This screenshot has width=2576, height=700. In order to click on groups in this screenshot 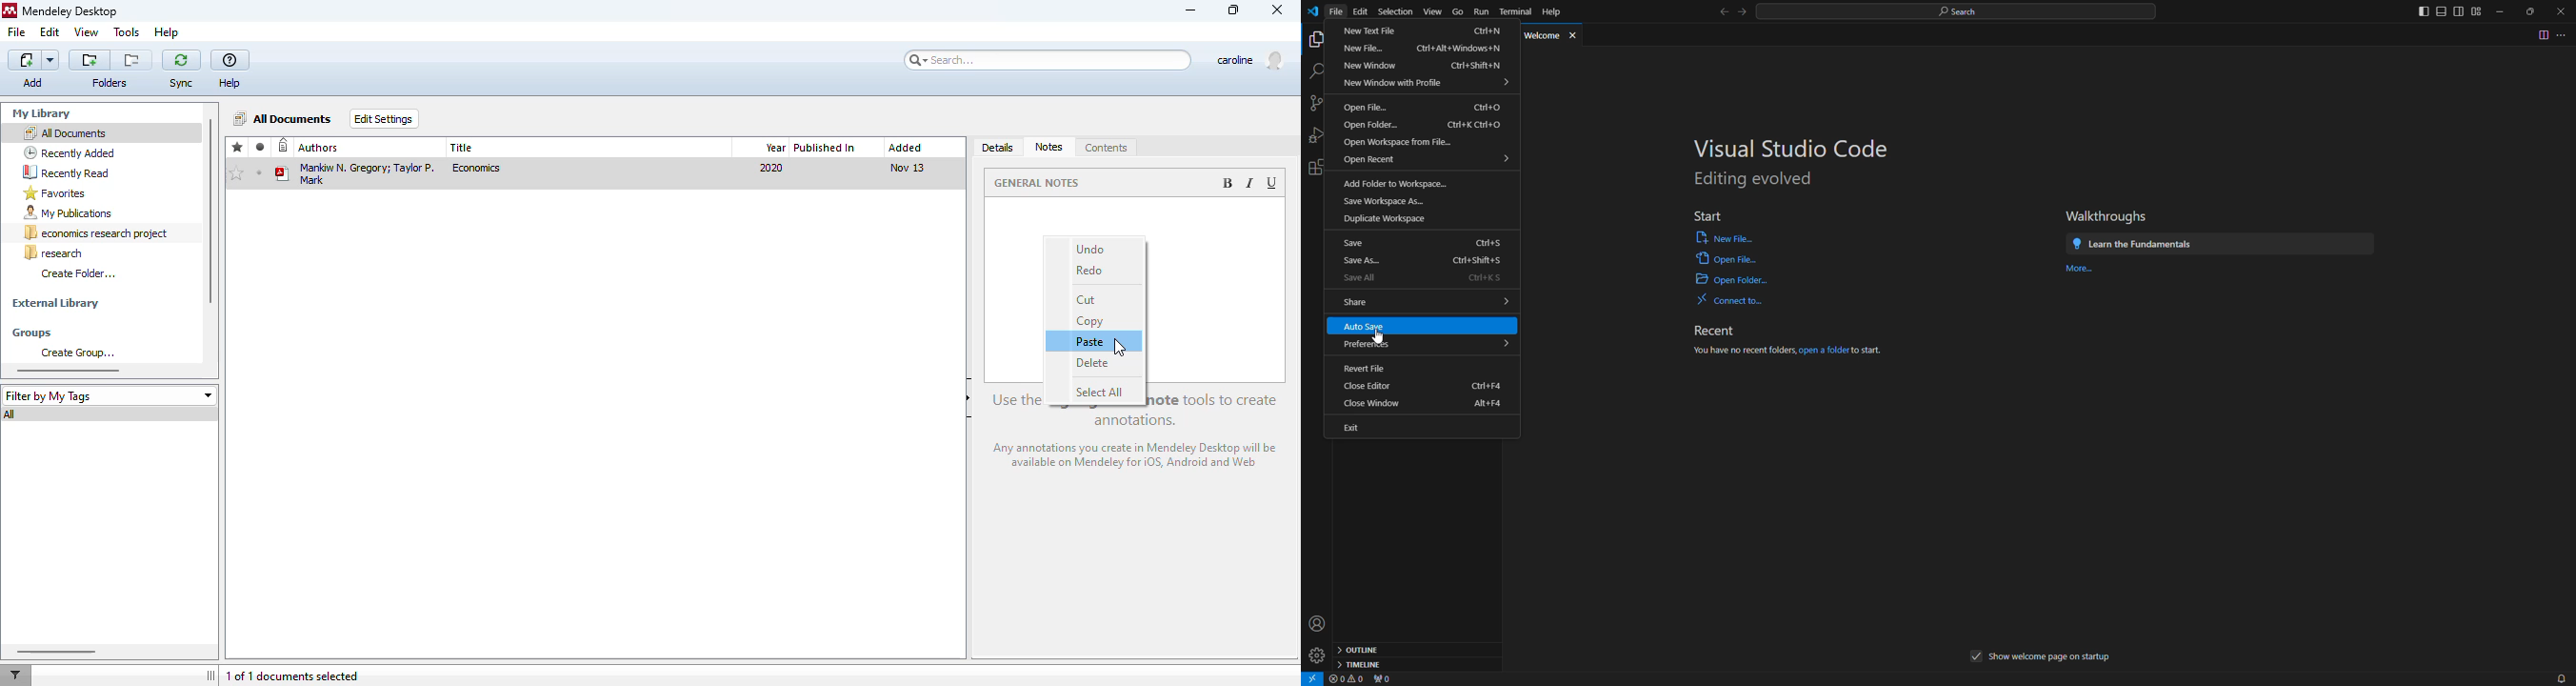, I will do `click(32, 333)`.